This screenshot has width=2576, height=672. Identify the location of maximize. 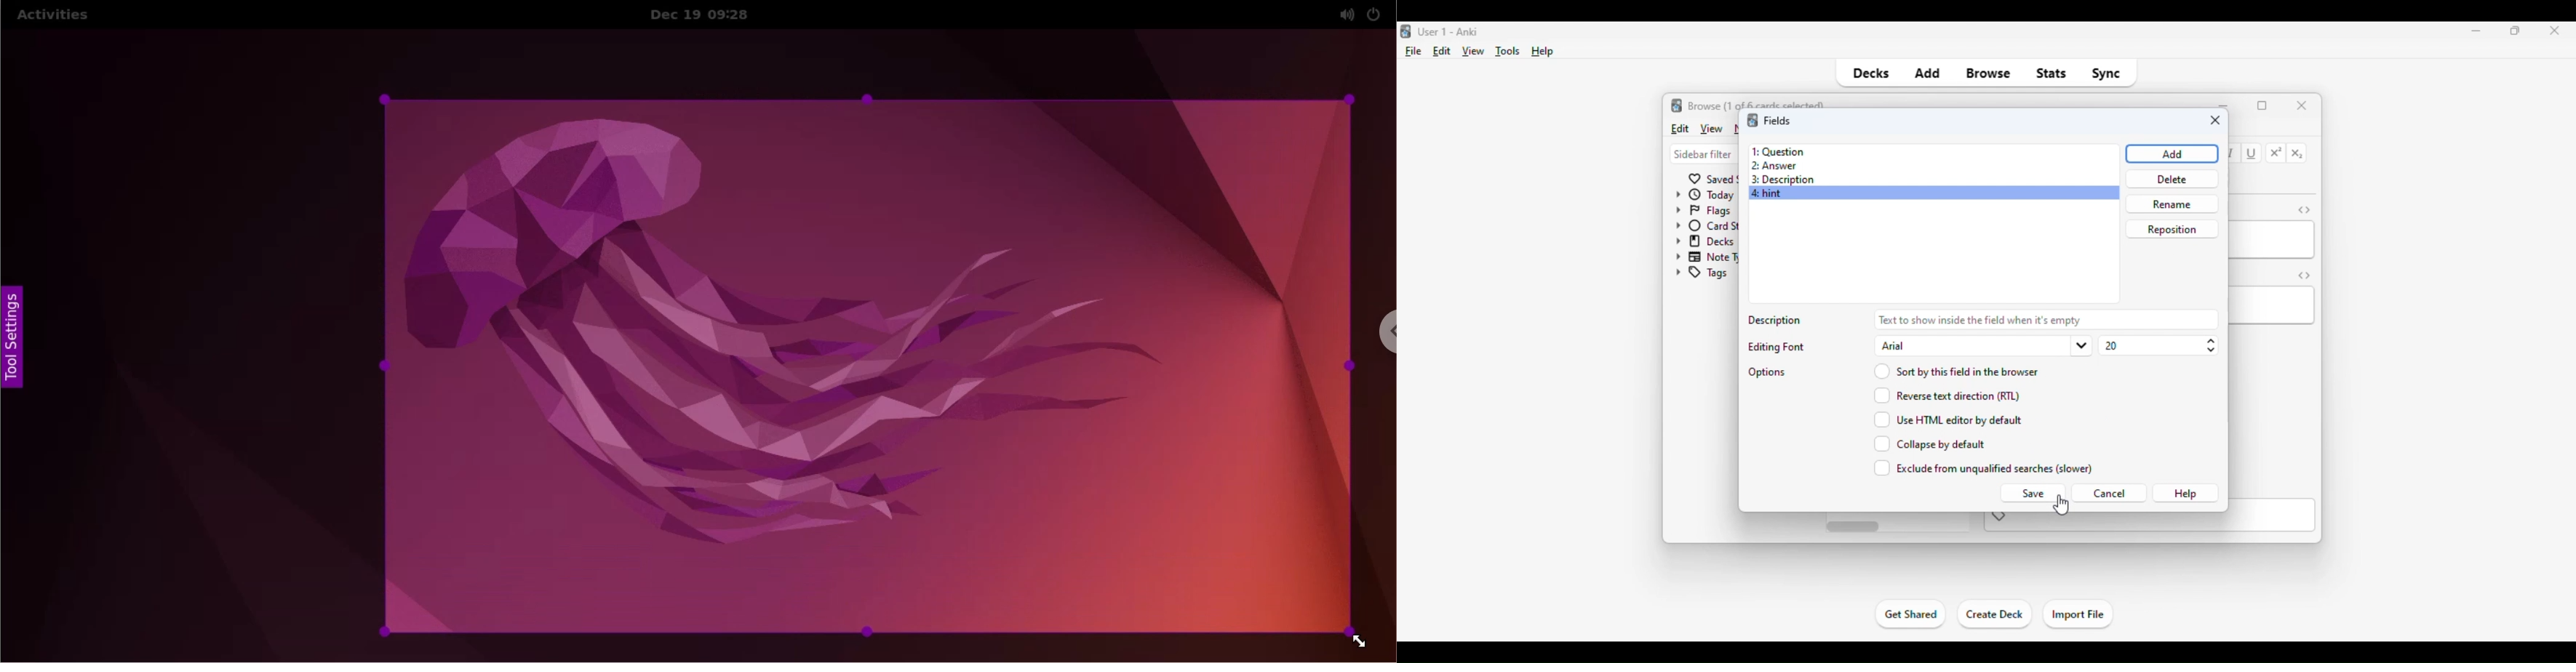
(2516, 30).